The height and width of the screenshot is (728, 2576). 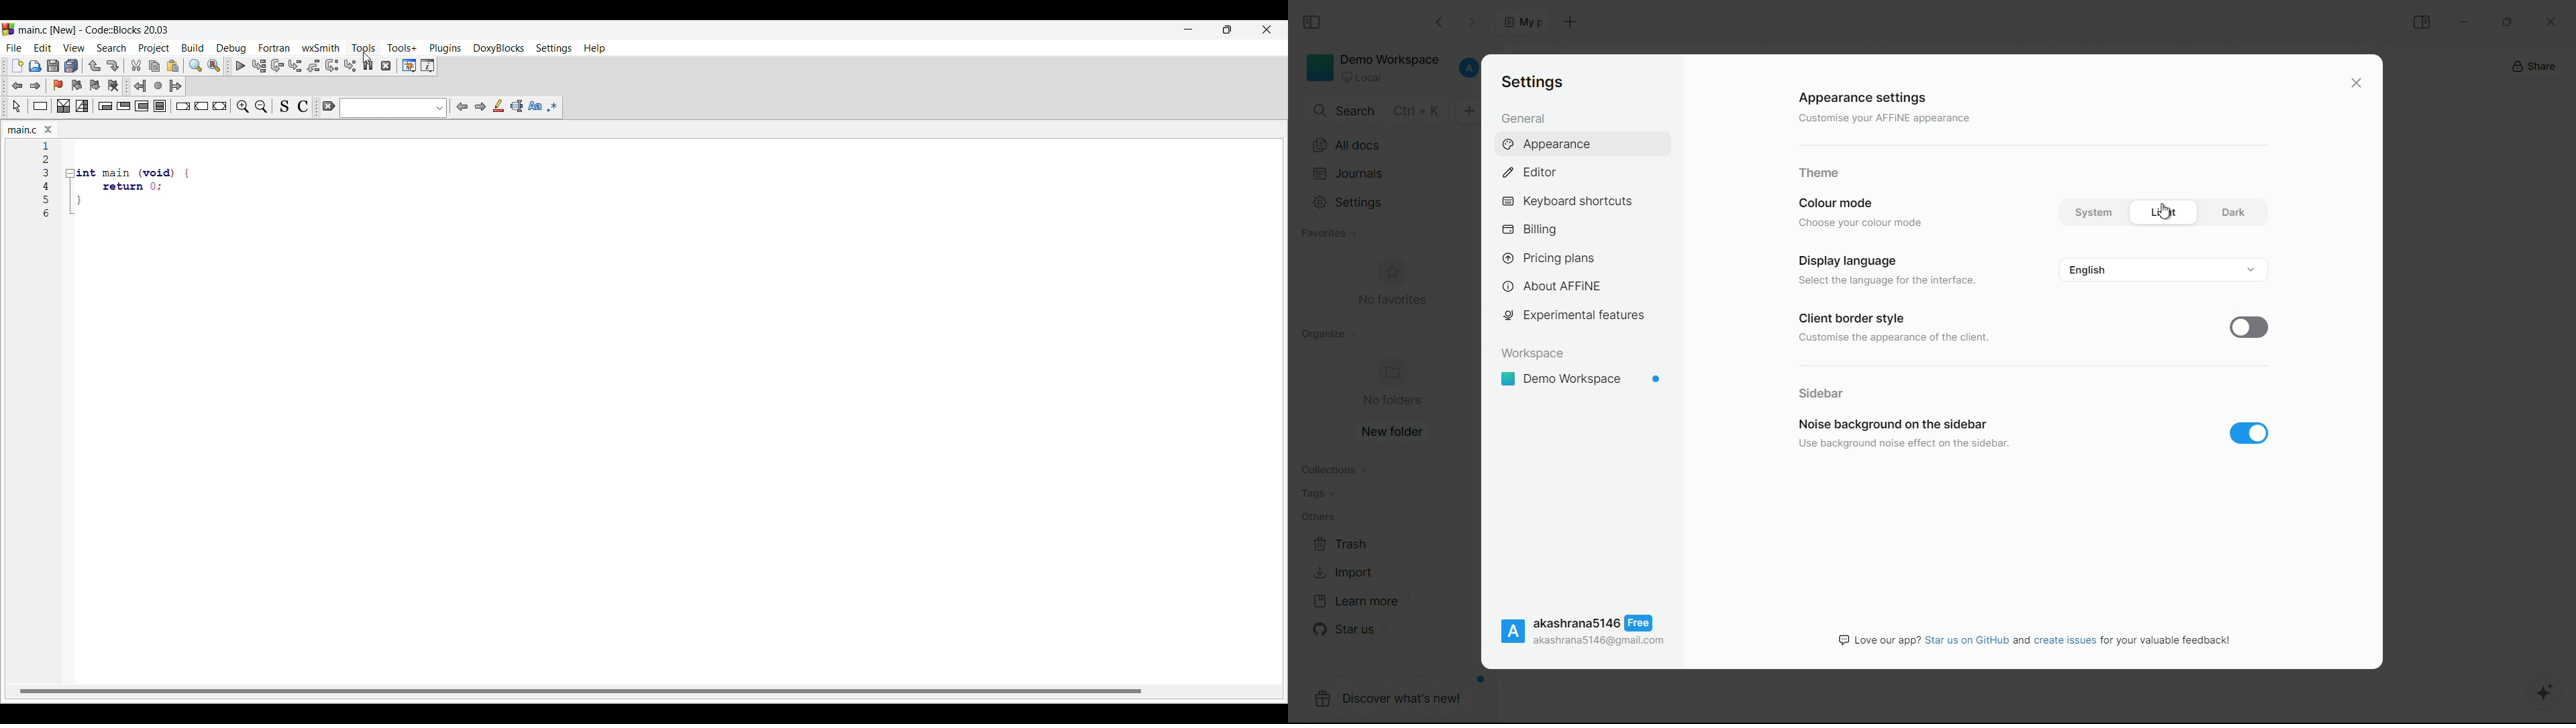 What do you see at coordinates (240, 66) in the screenshot?
I see `Debug/Continue` at bounding box center [240, 66].